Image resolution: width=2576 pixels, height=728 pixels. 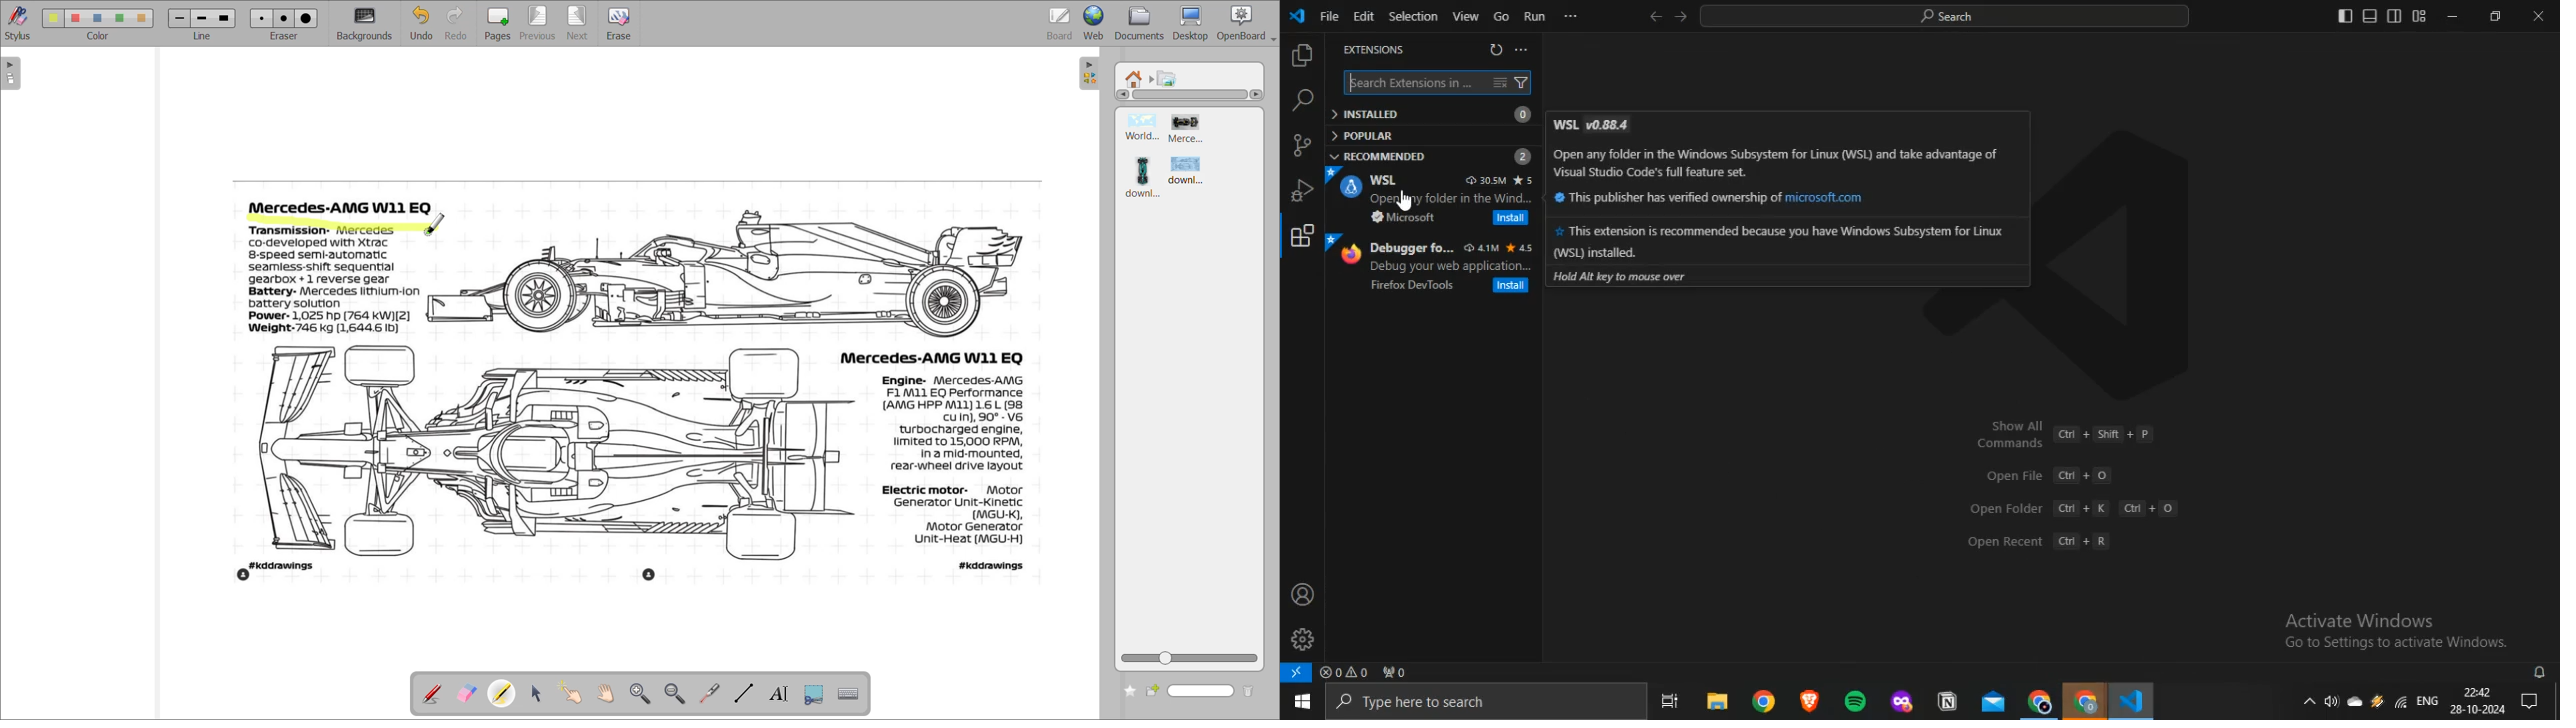 What do you see at coordinates (97, 37) in the screenshot?
I see `color ` at bounding box center [97, 37].